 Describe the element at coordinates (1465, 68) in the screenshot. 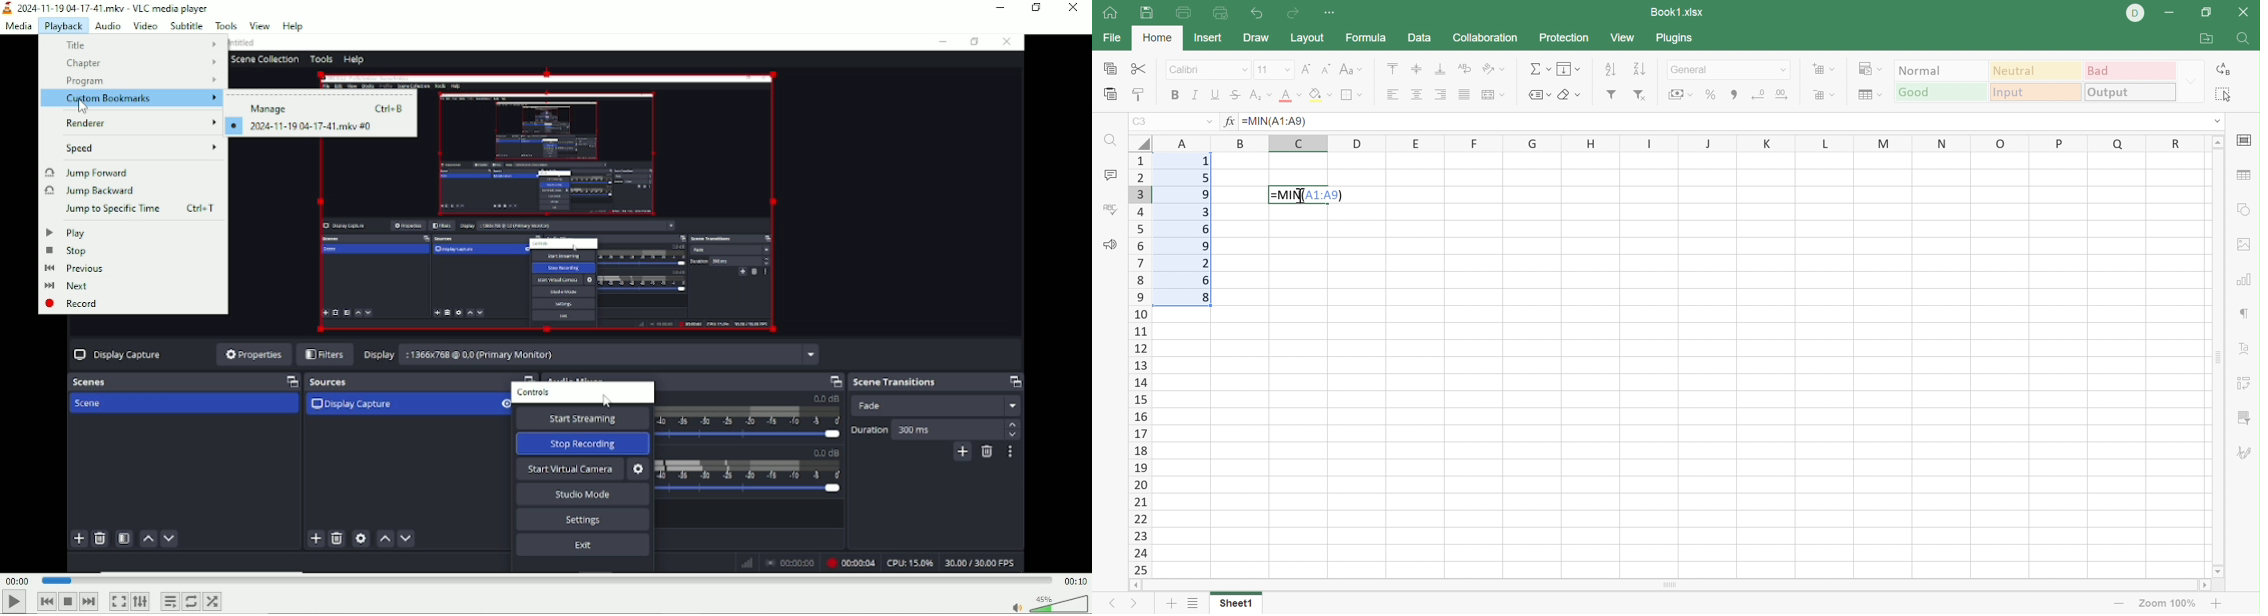

I see `Wrap Text` at that location.